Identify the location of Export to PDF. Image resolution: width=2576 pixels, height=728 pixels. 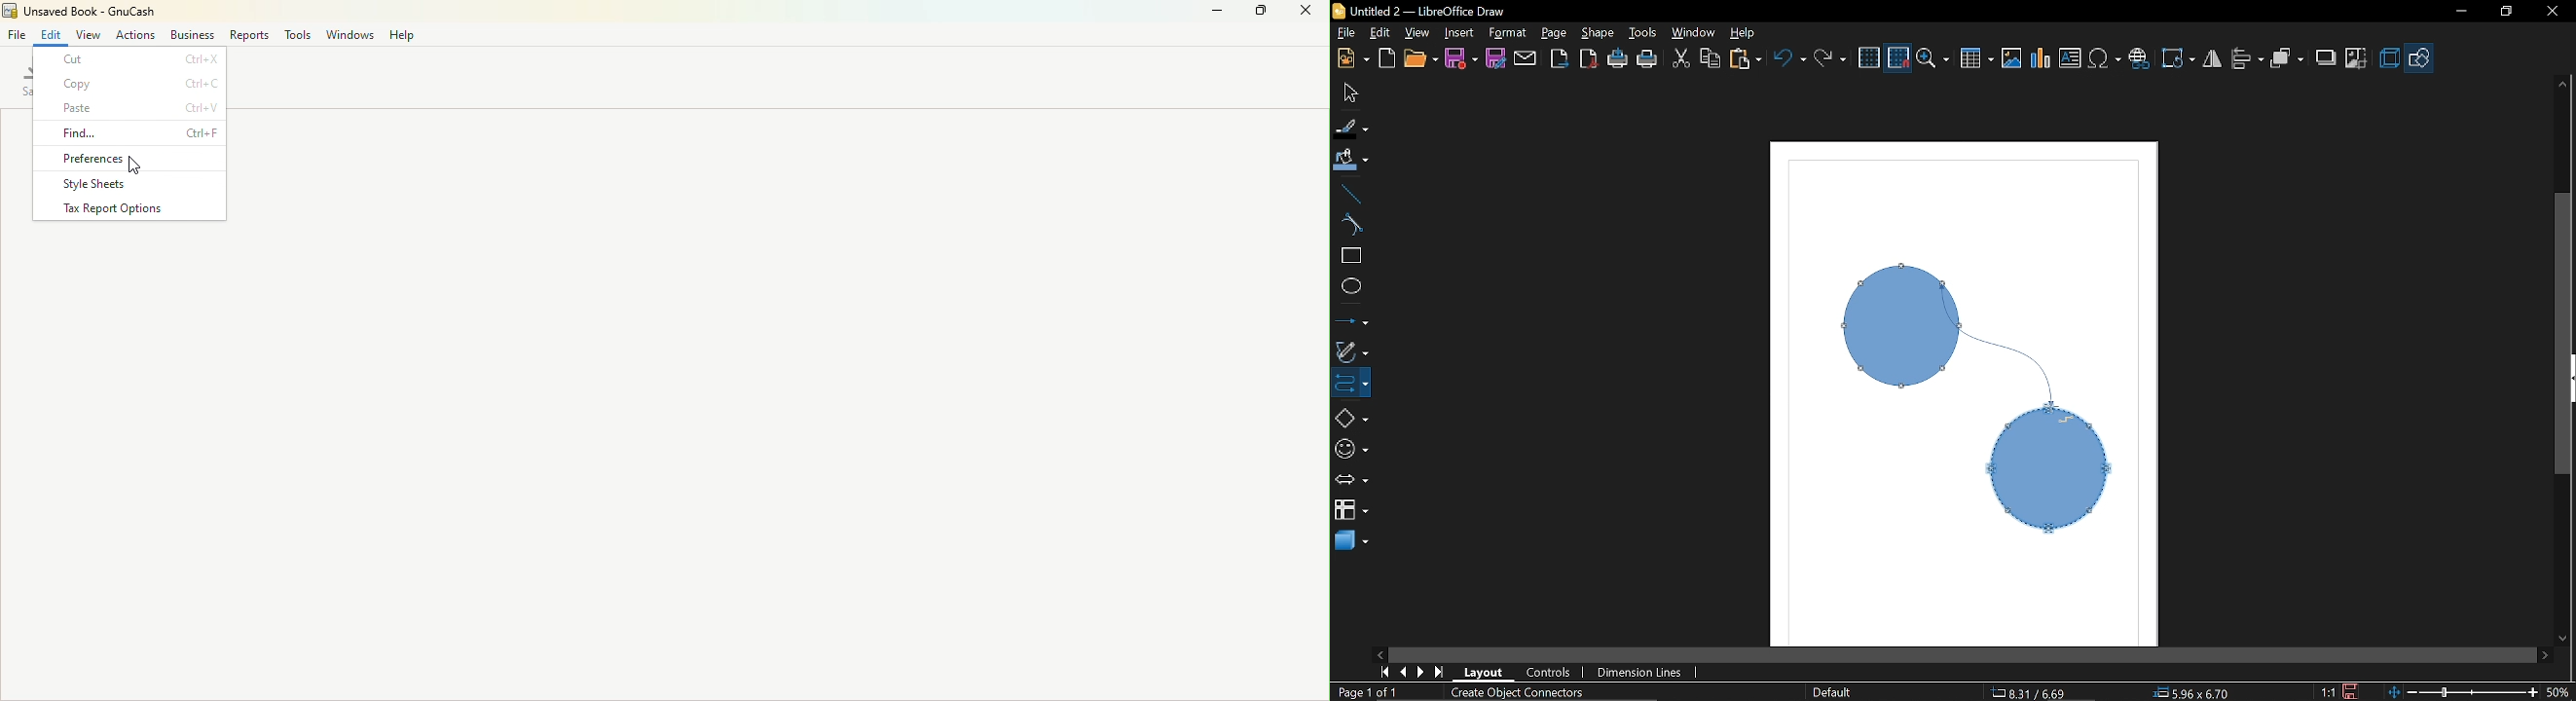
(1590, 57).